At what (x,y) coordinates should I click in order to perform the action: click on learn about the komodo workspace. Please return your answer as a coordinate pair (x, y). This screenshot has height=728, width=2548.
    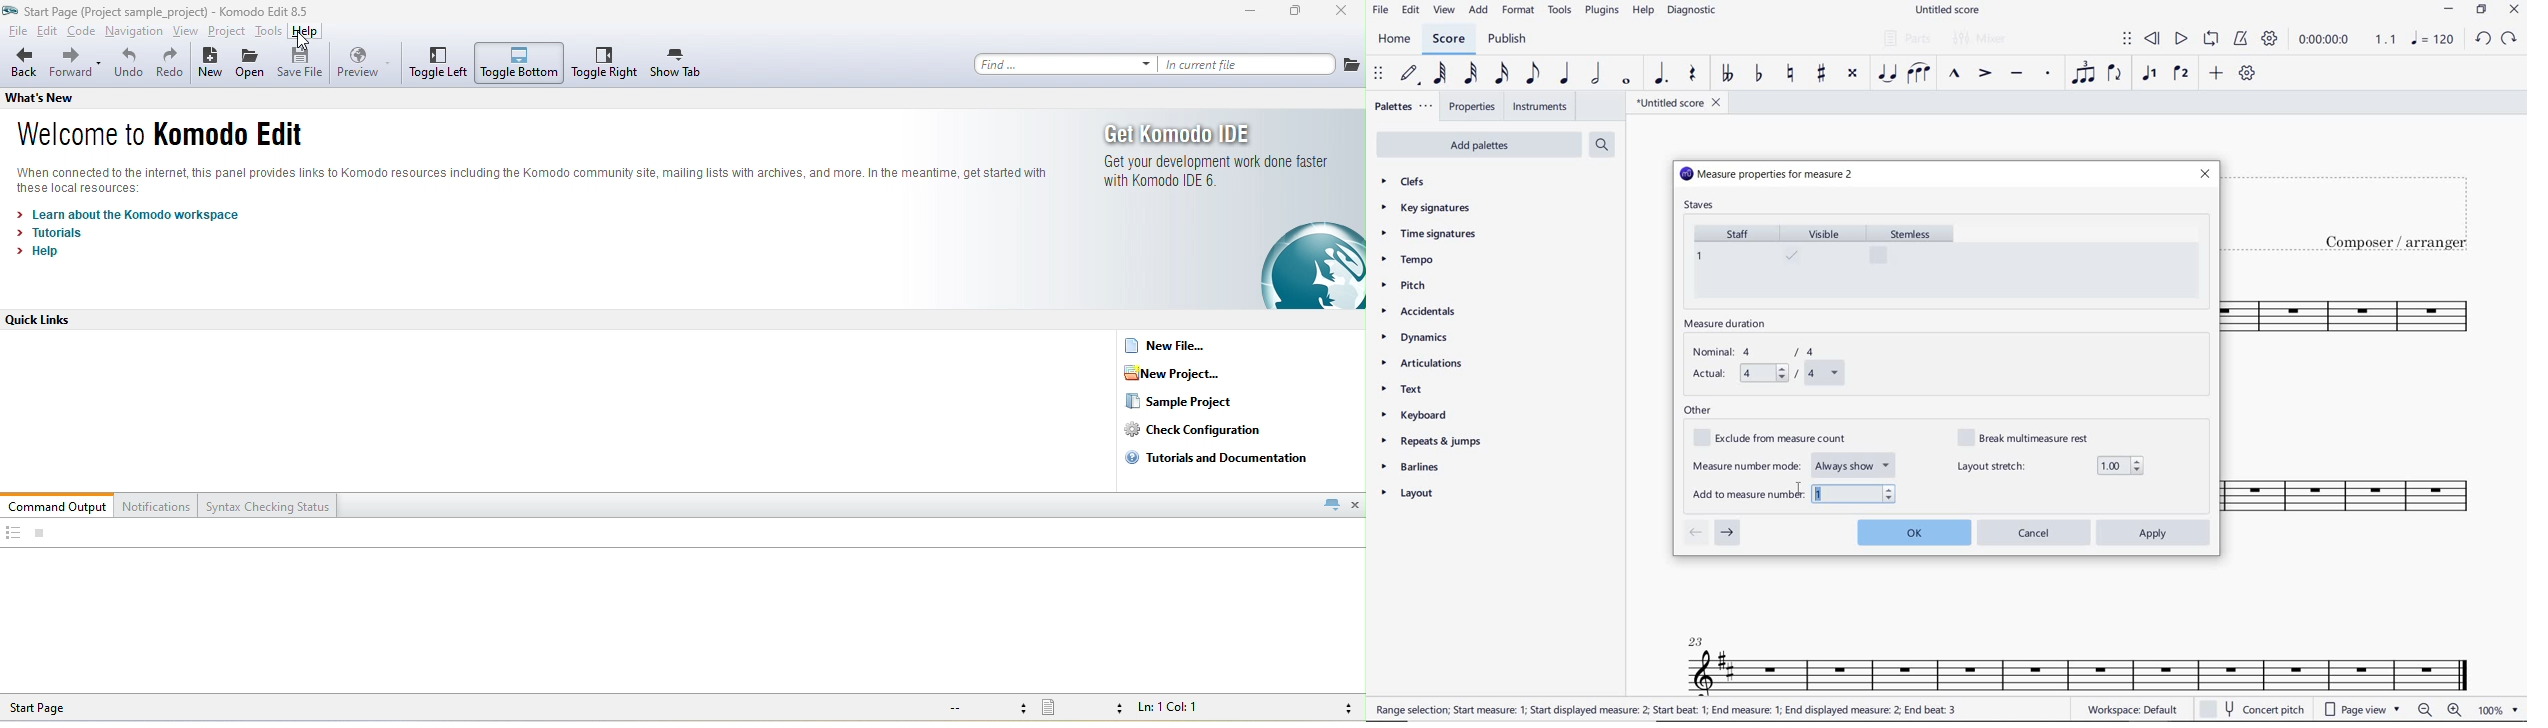
    Looking at the image, I should click on (131, 215).